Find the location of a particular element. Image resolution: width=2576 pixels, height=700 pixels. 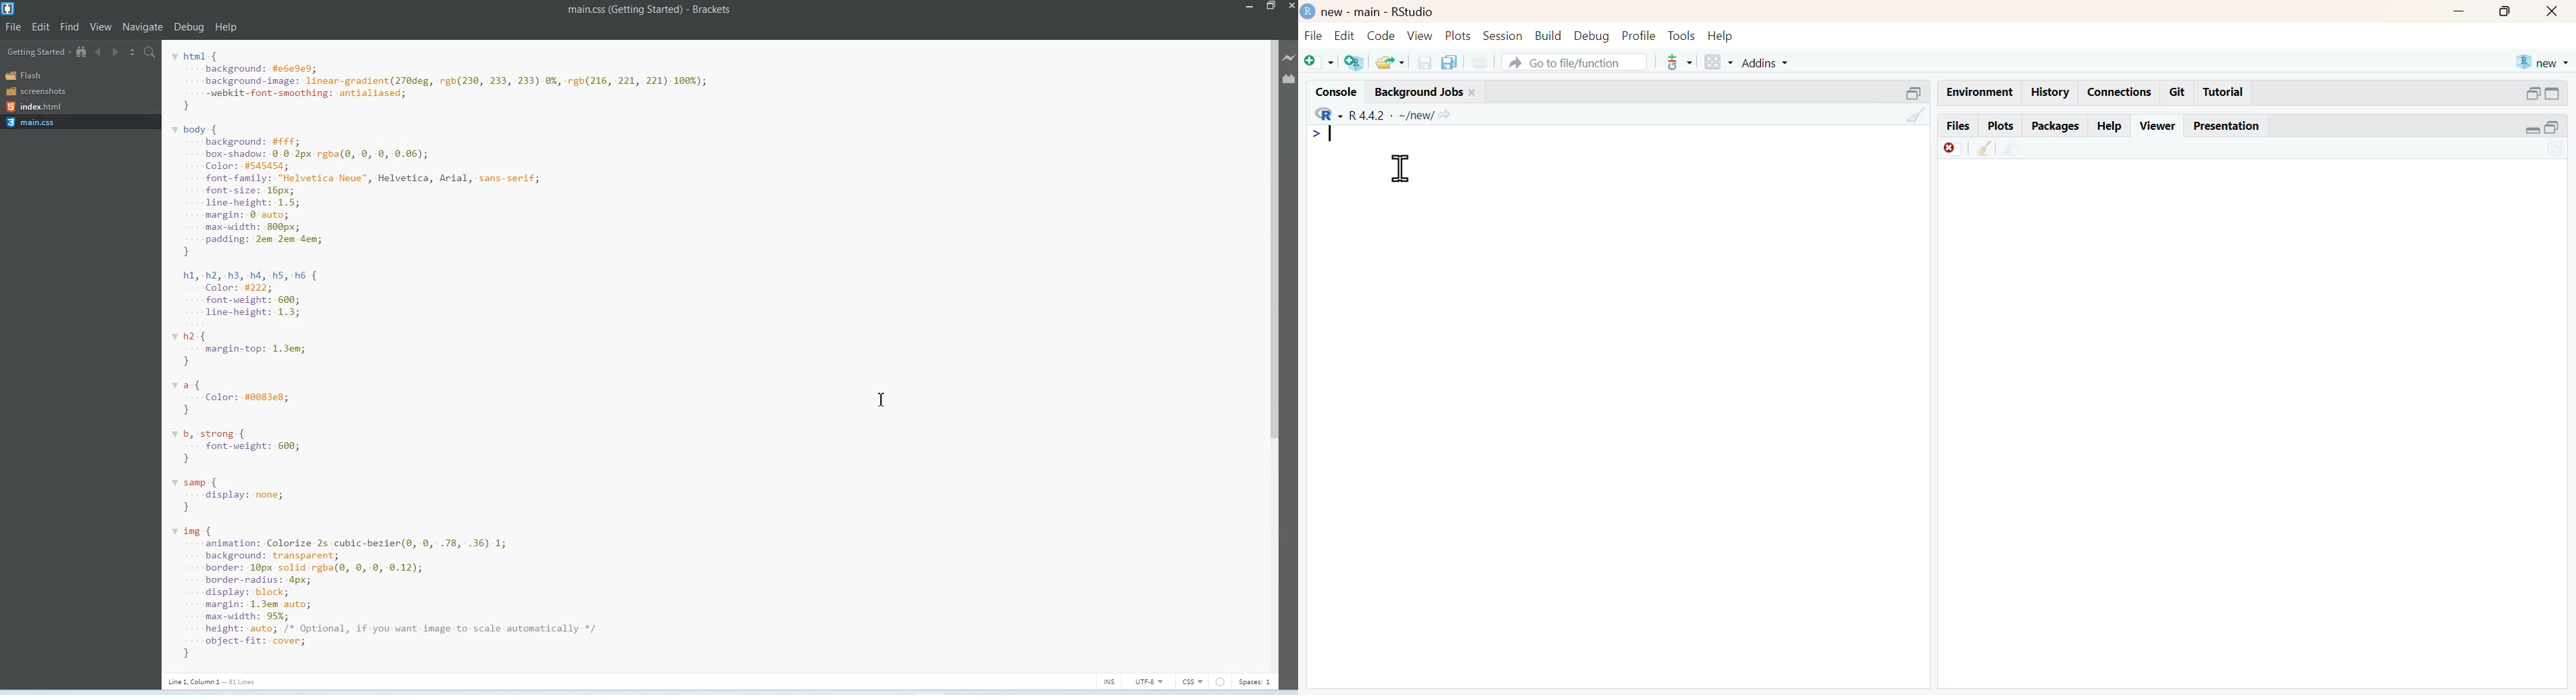

Presentation  is located at coordinates (2227, 126).